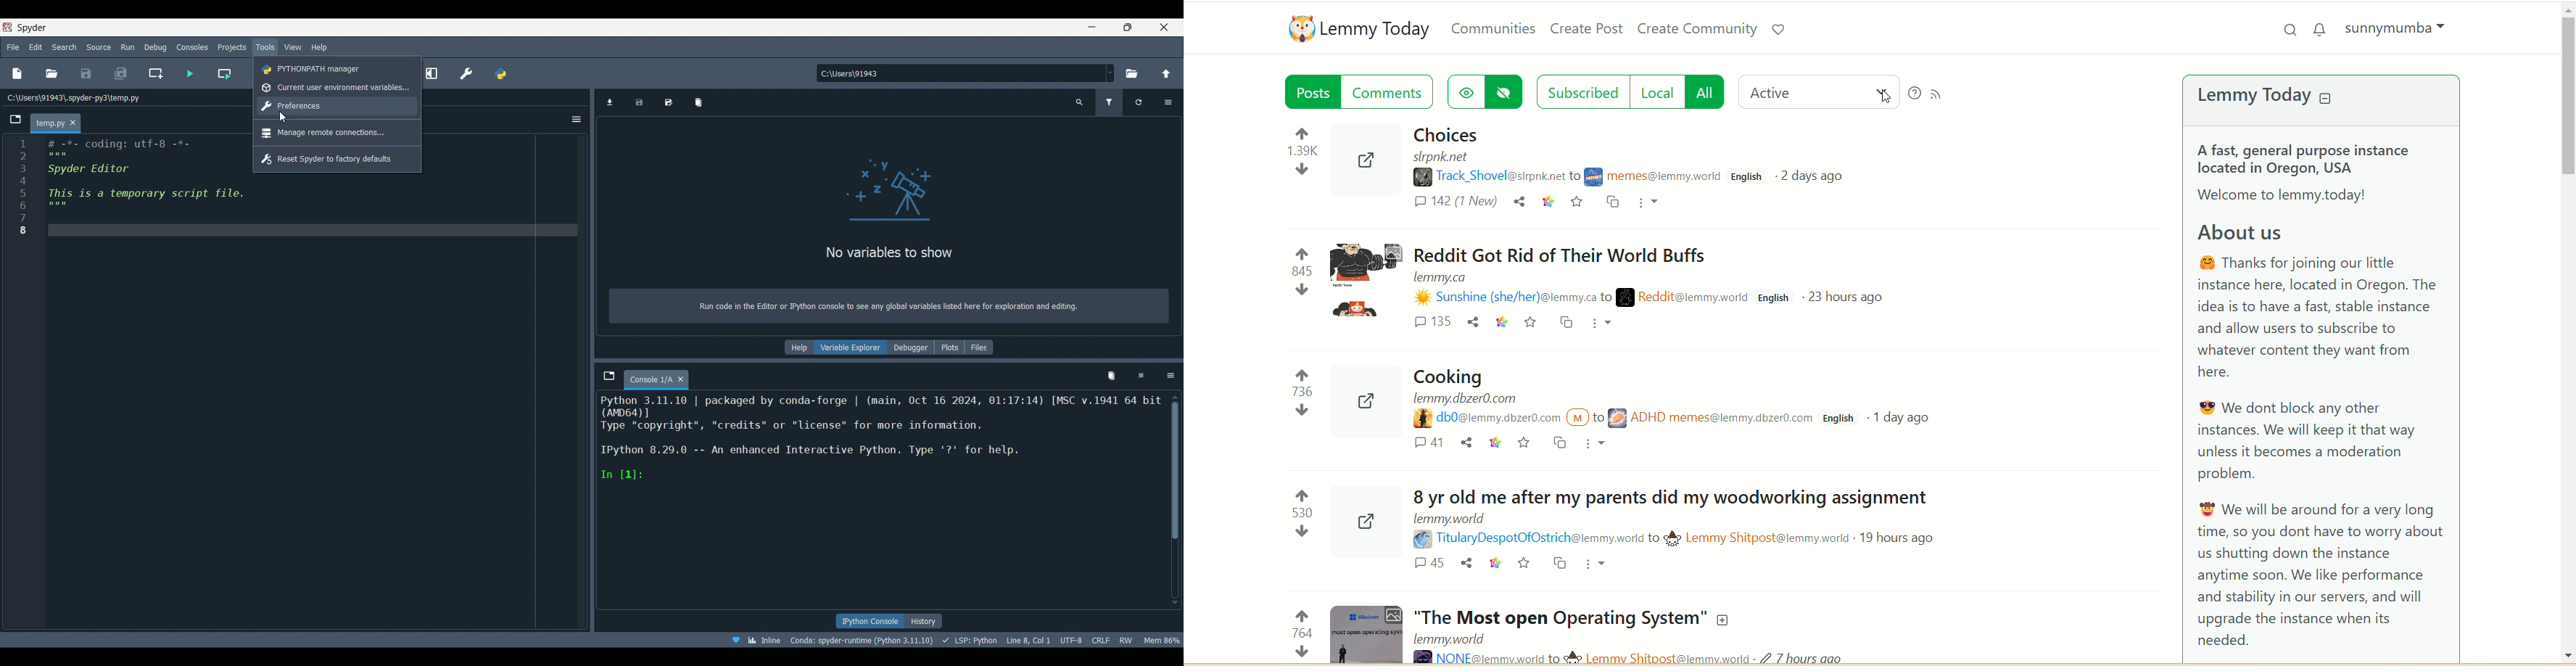 The height and width of the screenshot is (672, 2576). I want to click on Run file, so click(190, 73).